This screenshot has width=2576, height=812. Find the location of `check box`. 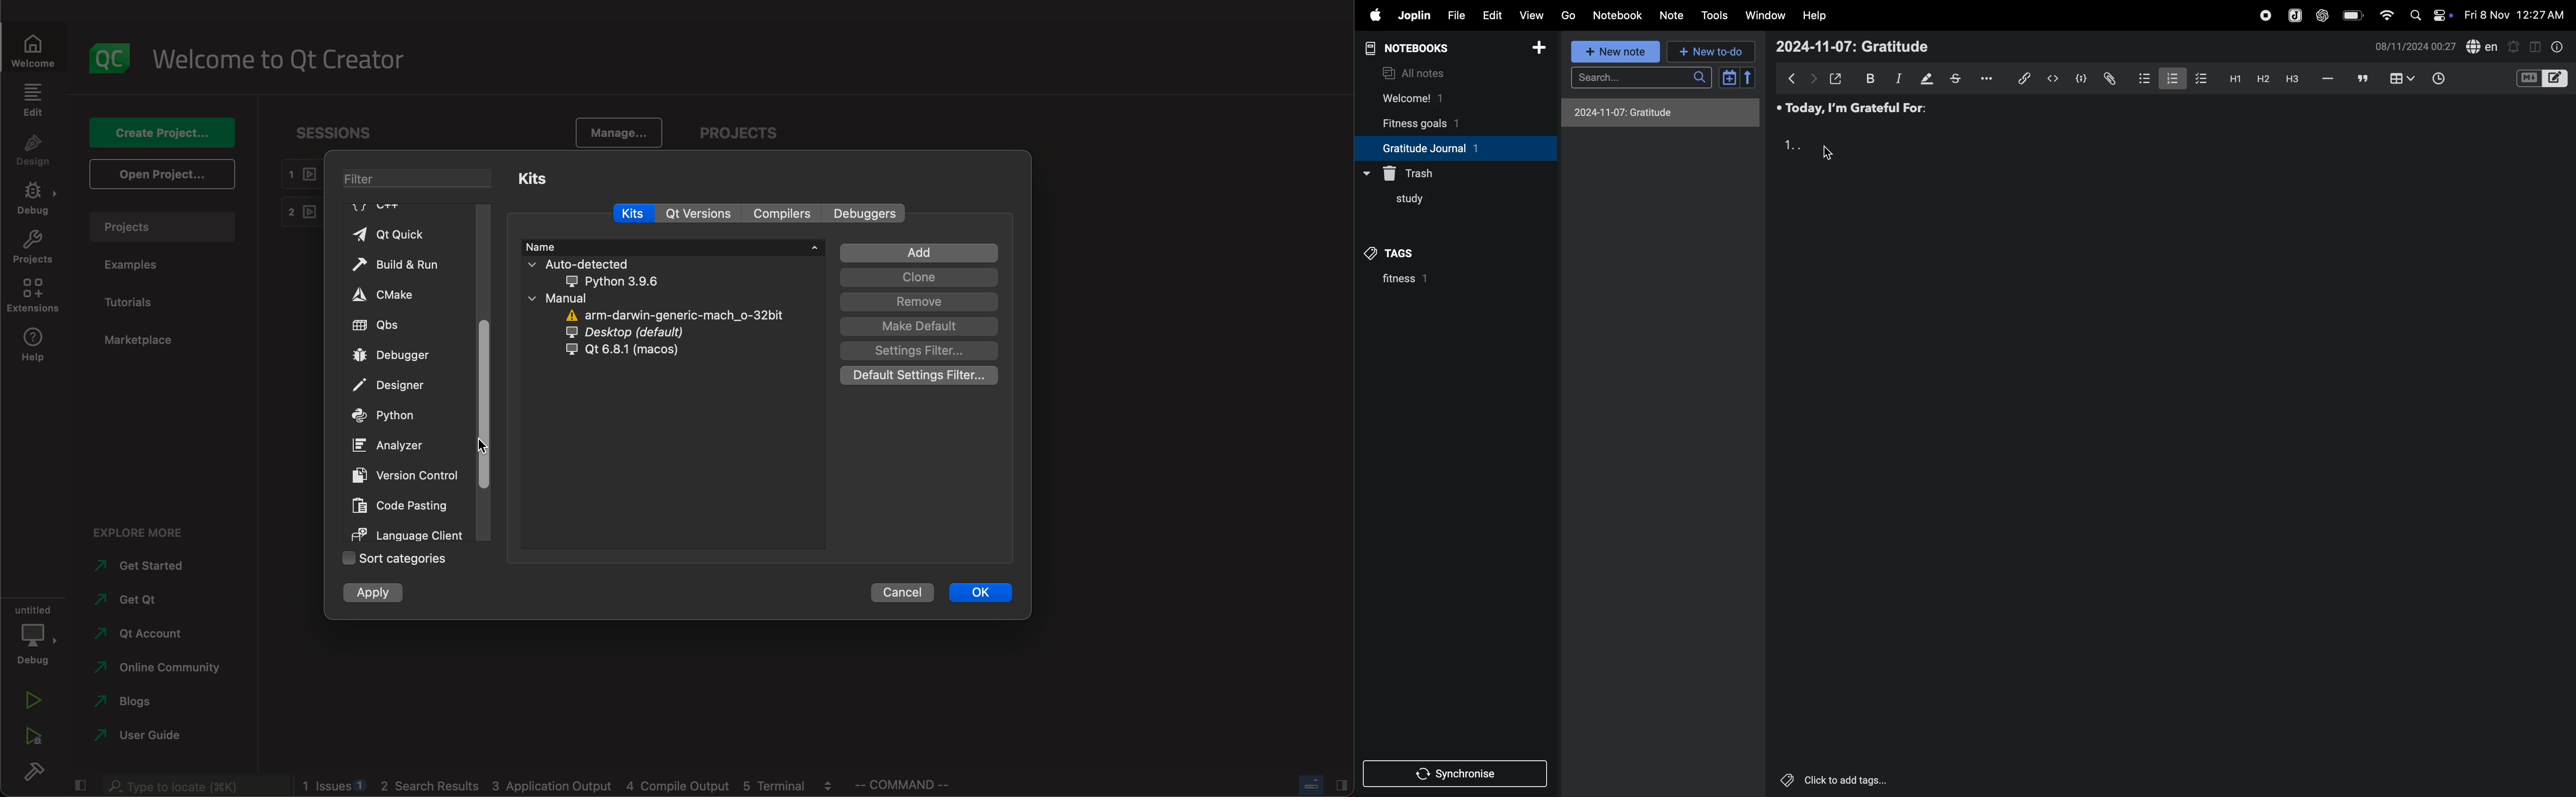

check box is located at coordinates (2199, 78).